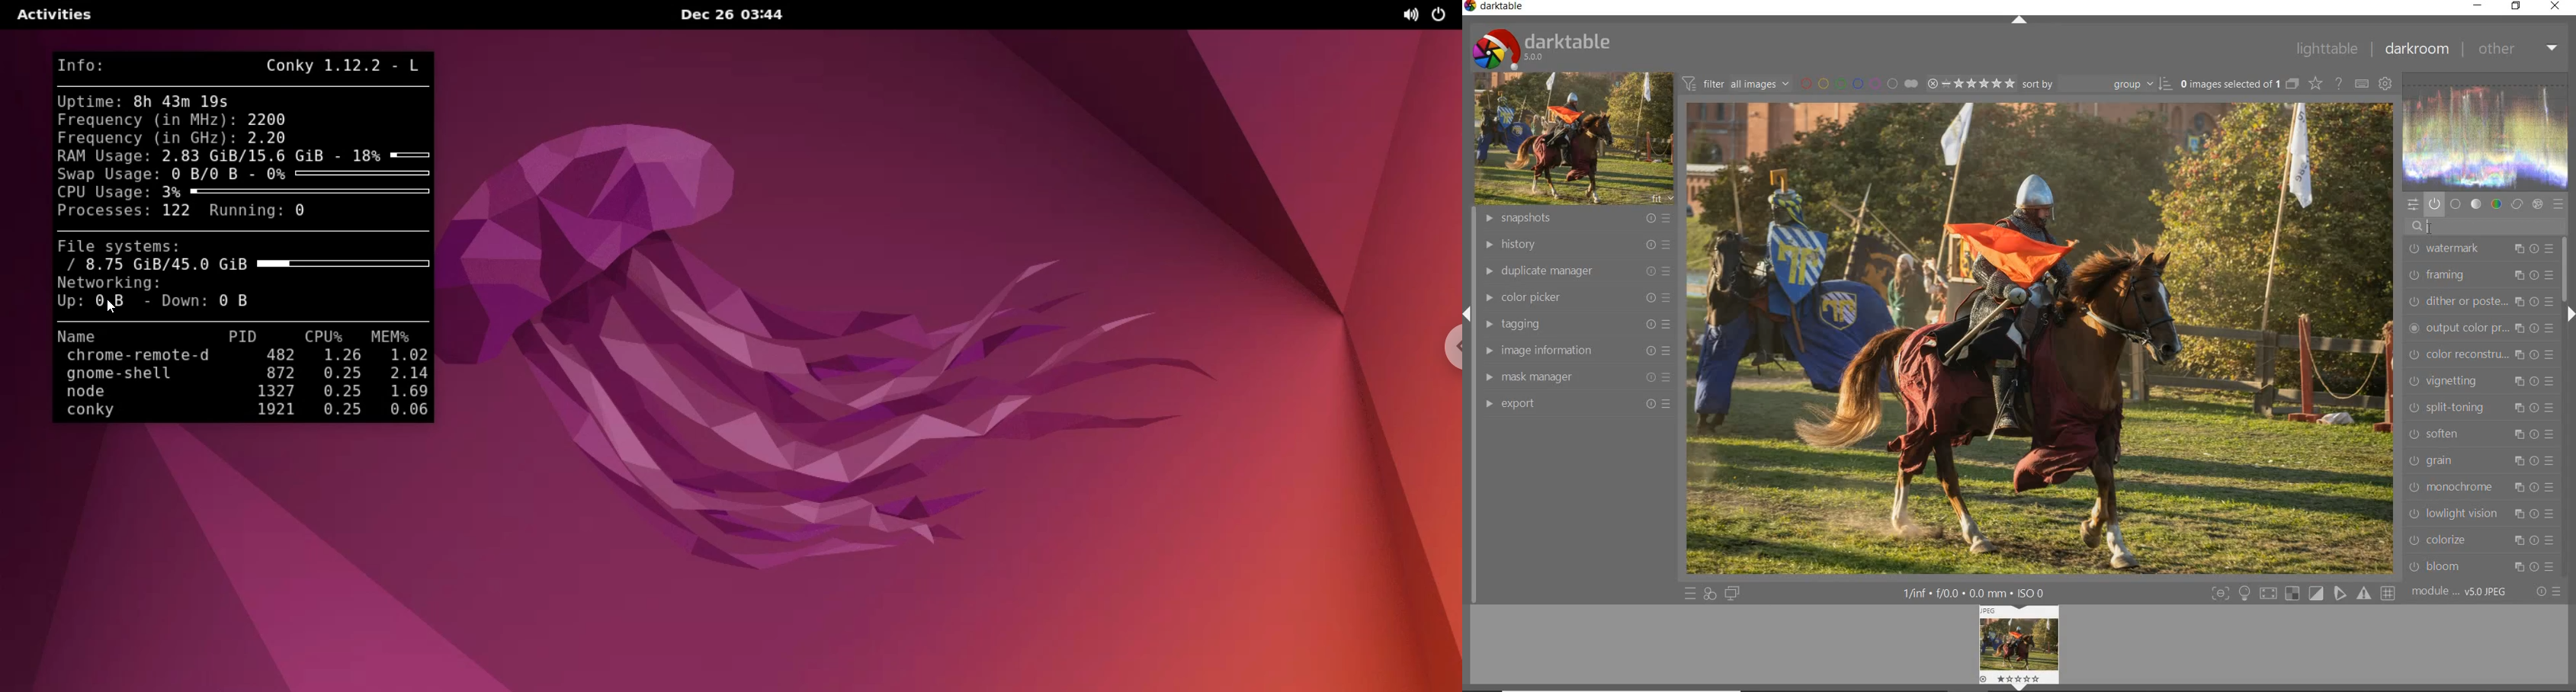 This screenshot has width=2576, height=700. I want to click on IMAGE, so click(2018, 648).